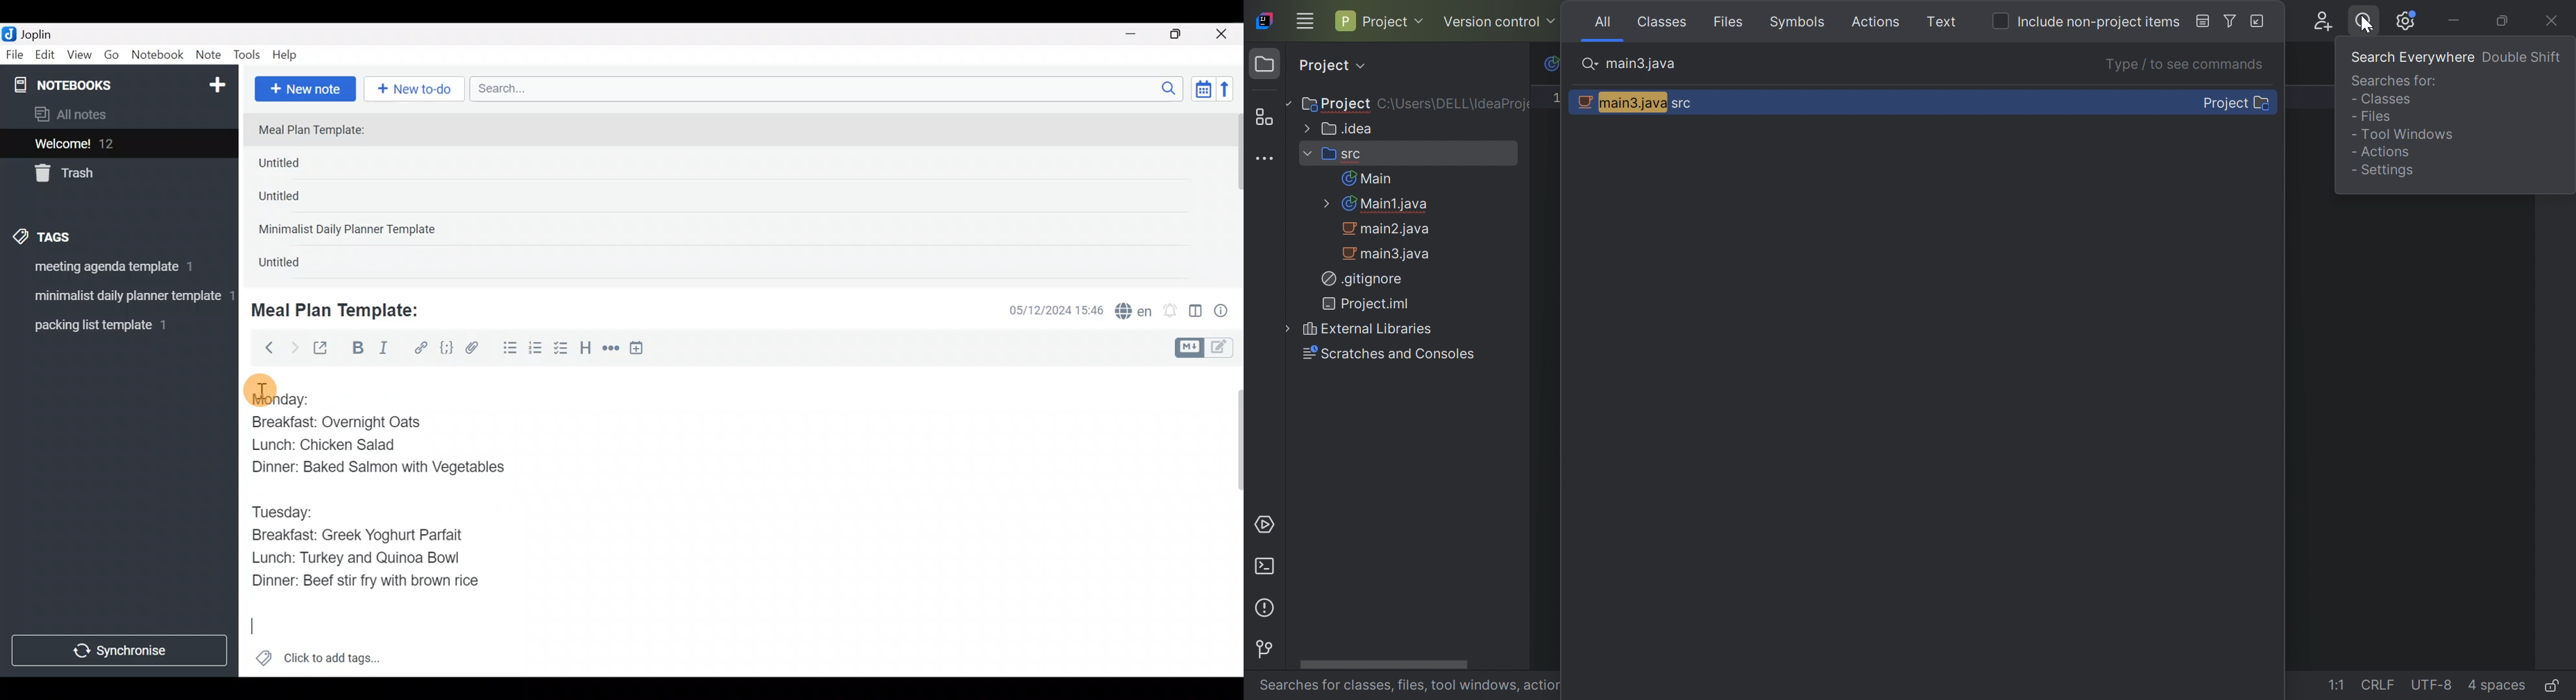  I want to click on Edit, so click(45, 57).